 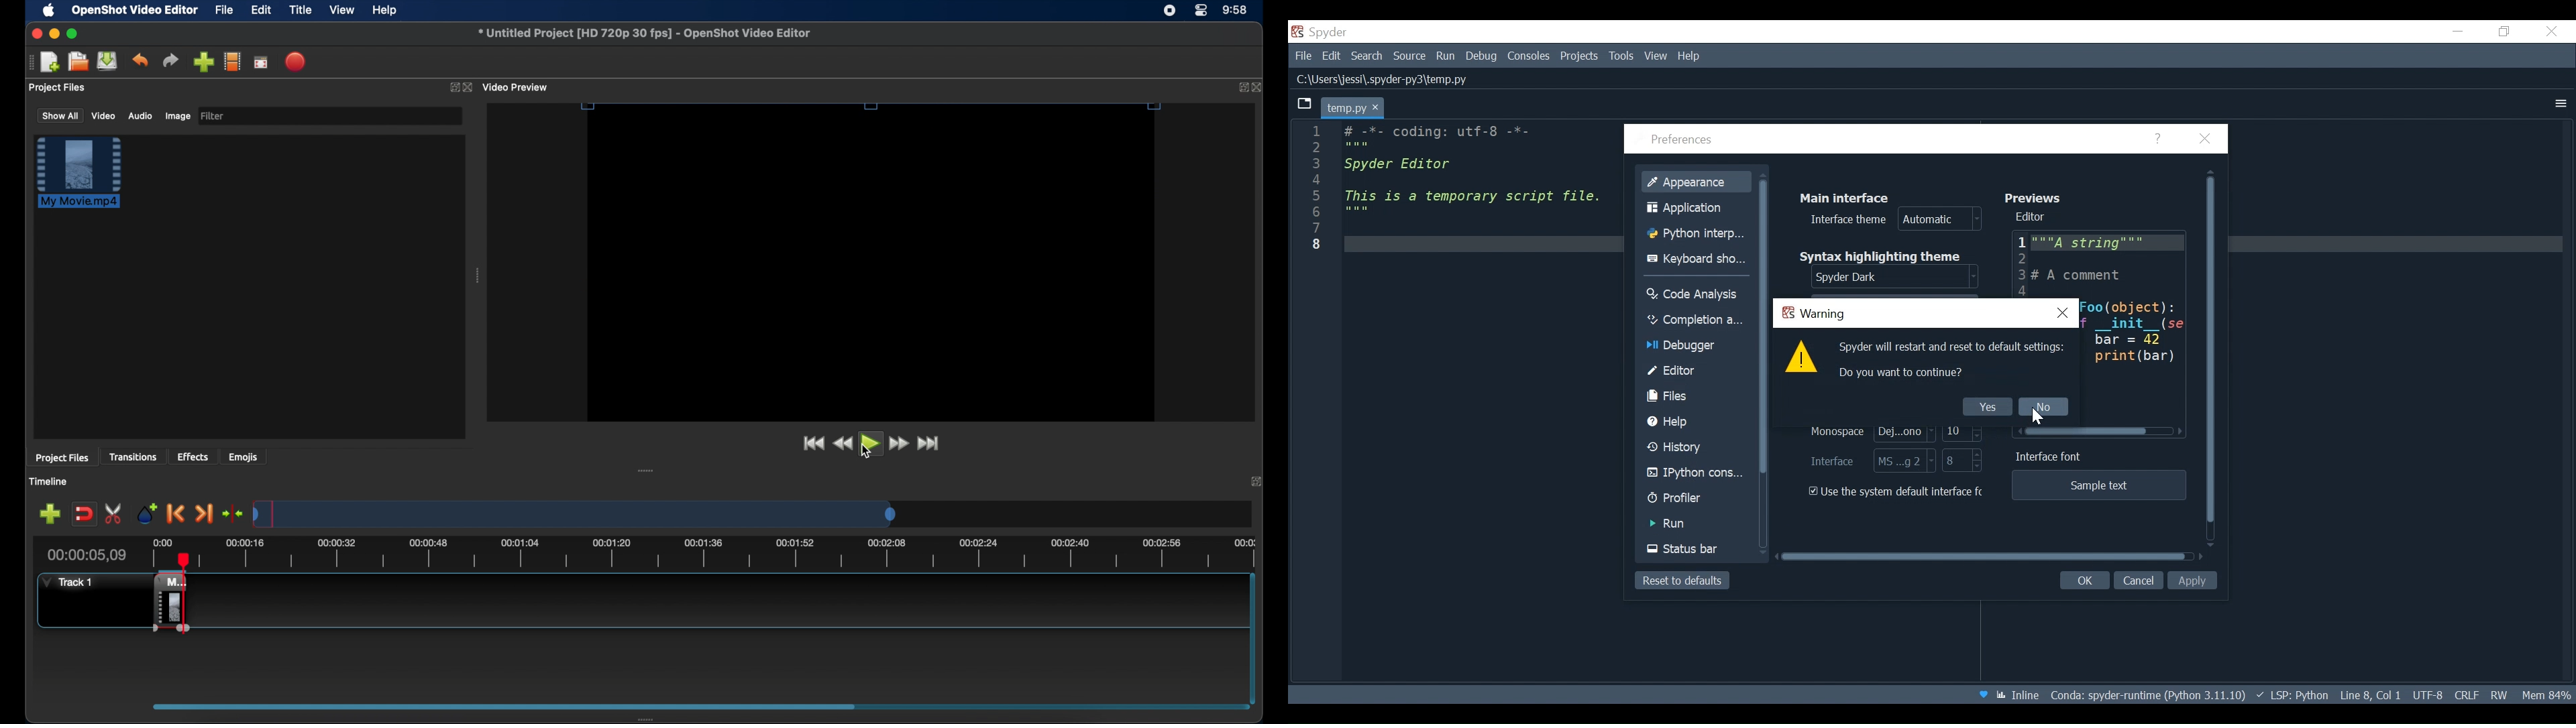 What do you see at coordinates (1656, 56) in the screenshot?
I see `View` at bounding box center [1656, 56].